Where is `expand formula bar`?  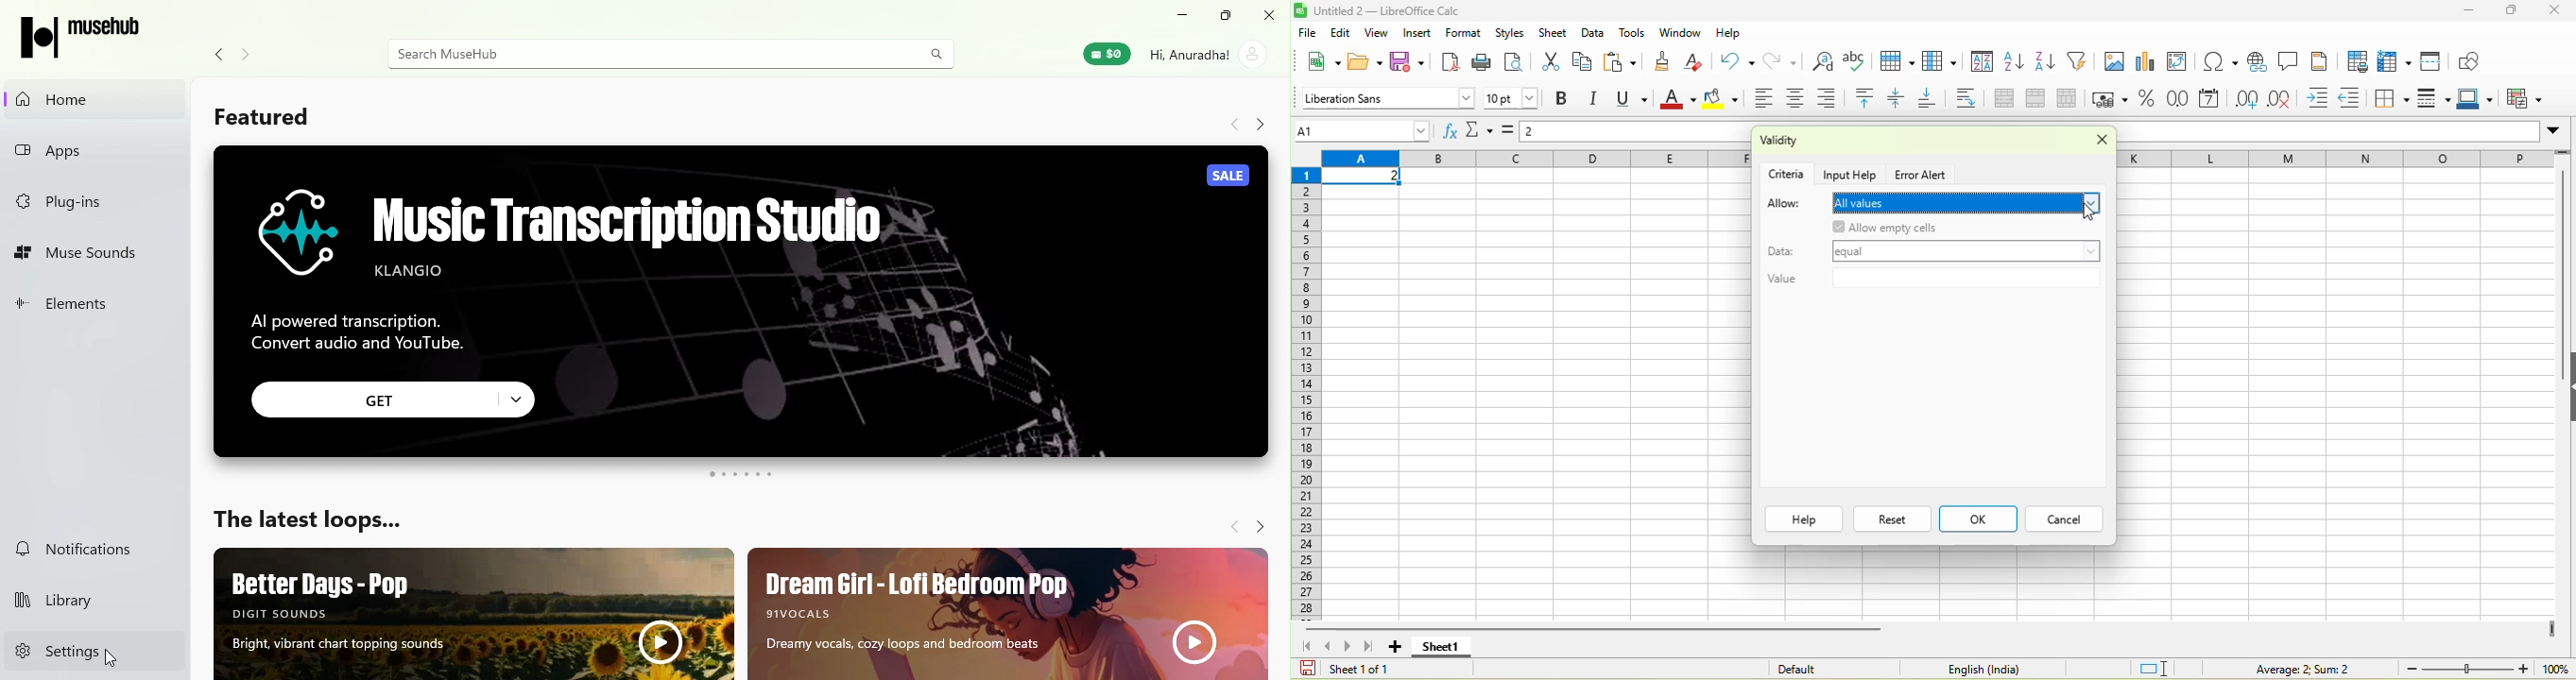 expand formula bar is located at coordinates (2558, 134).